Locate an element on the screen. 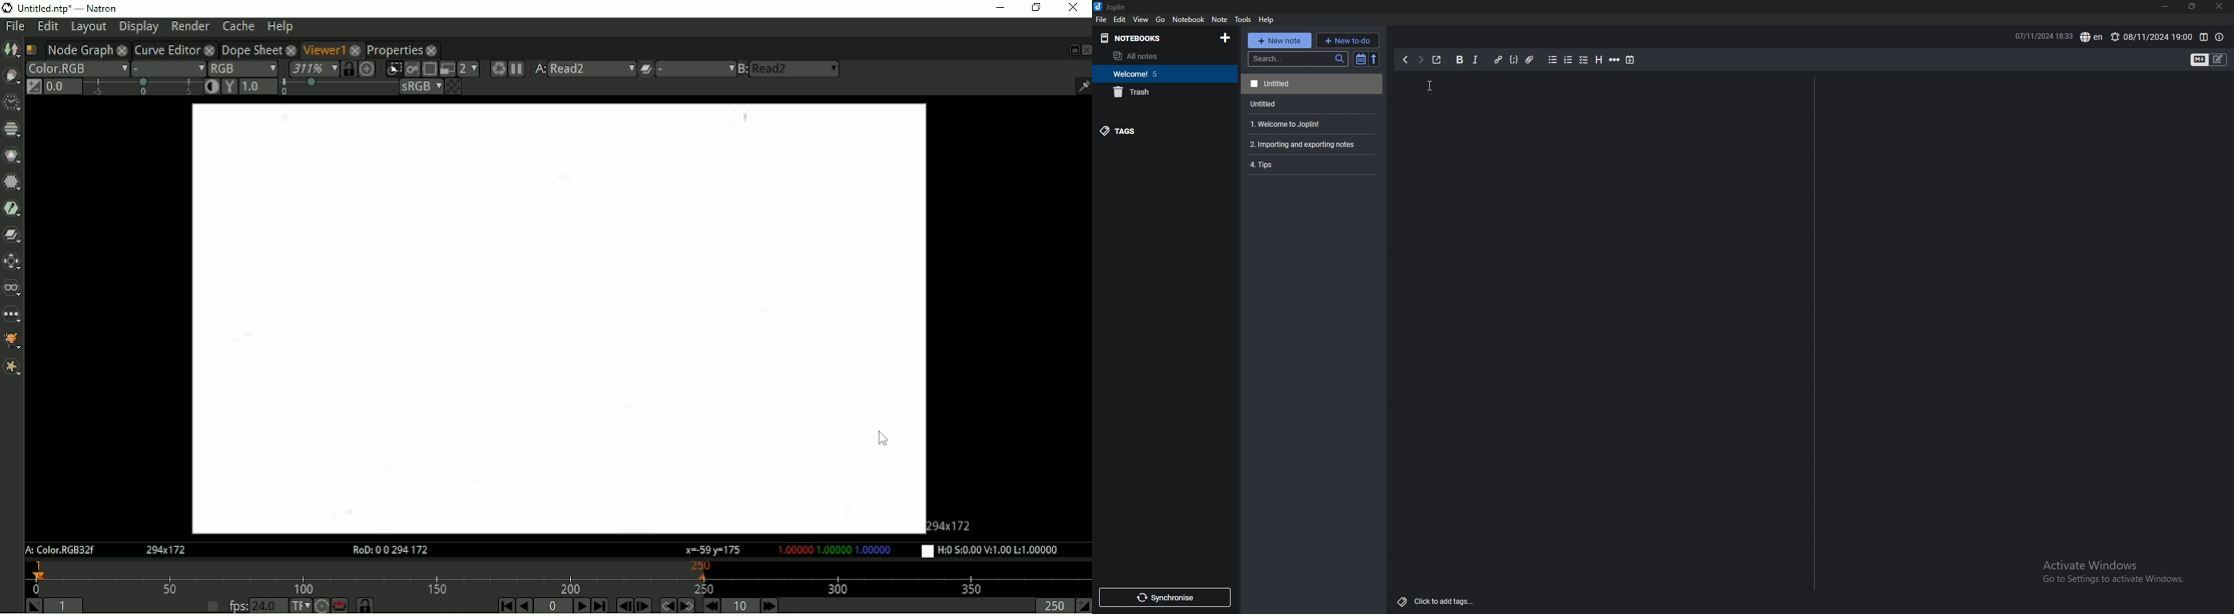  new todo is located at coordinates (1347, 40).